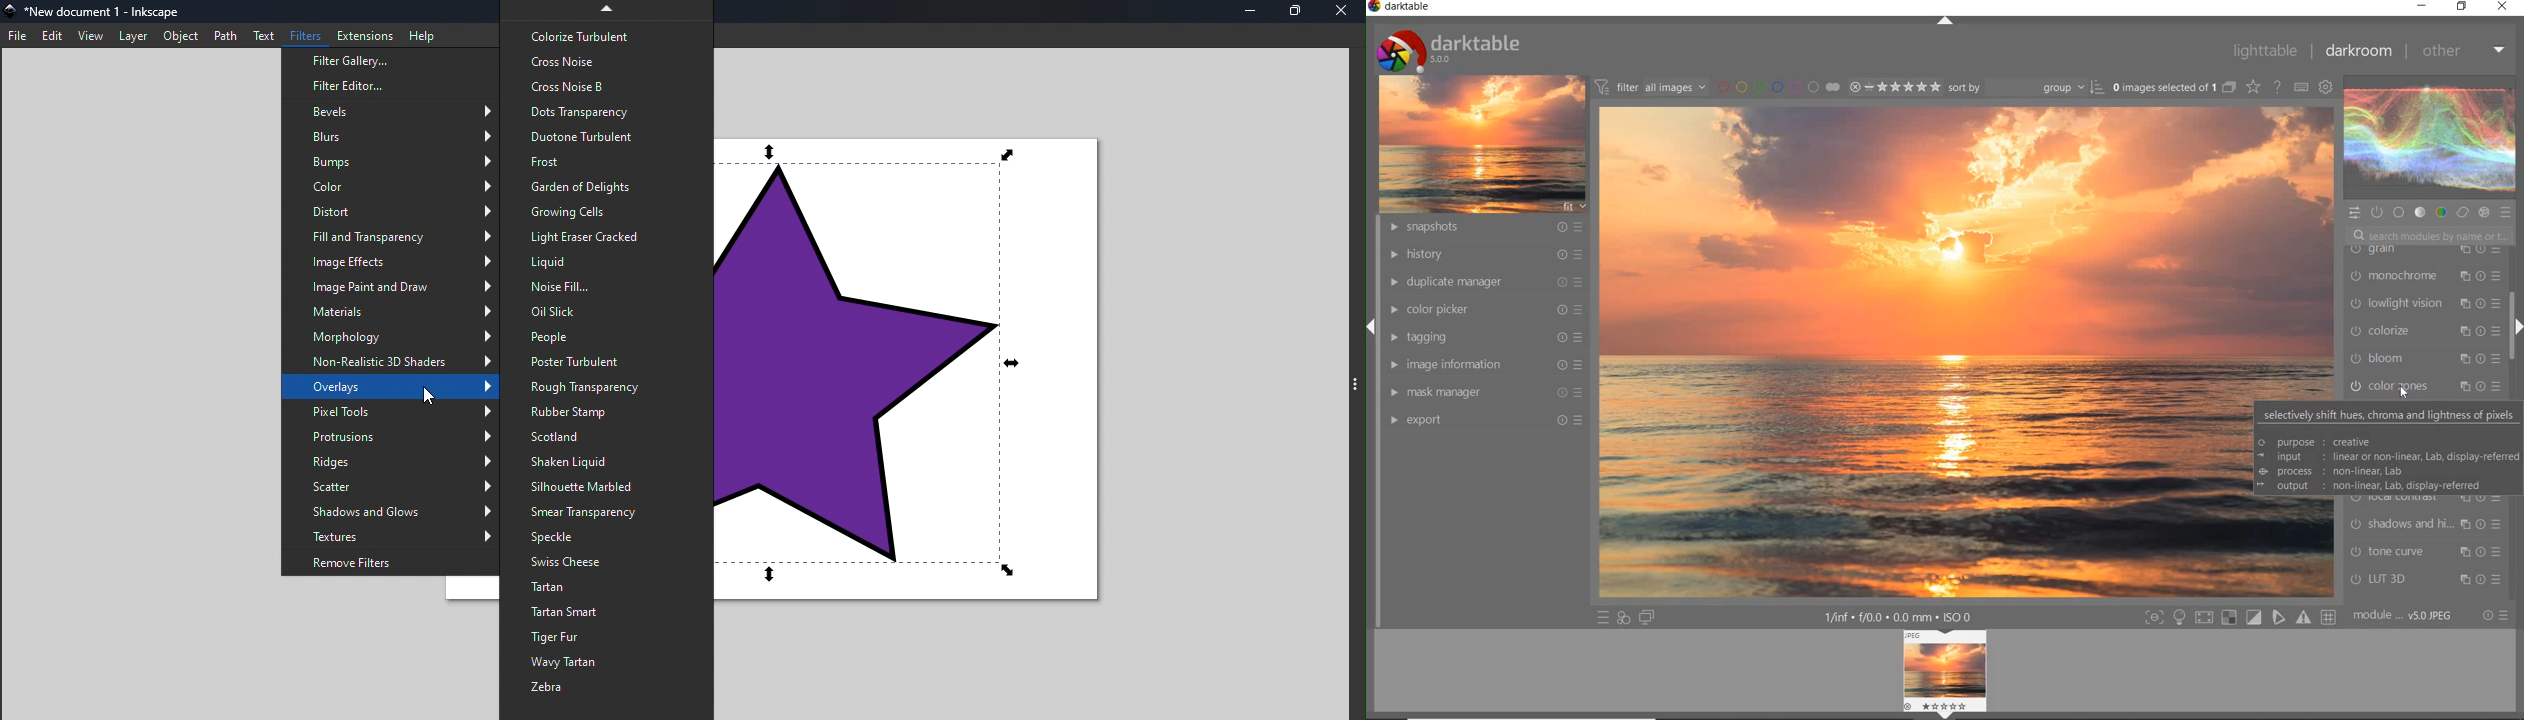 The image size is (2548, 728). What do you see at coordinates (1355, 391) in the screenshot?
I see `Command panel` at bounding box center [1355, 391].